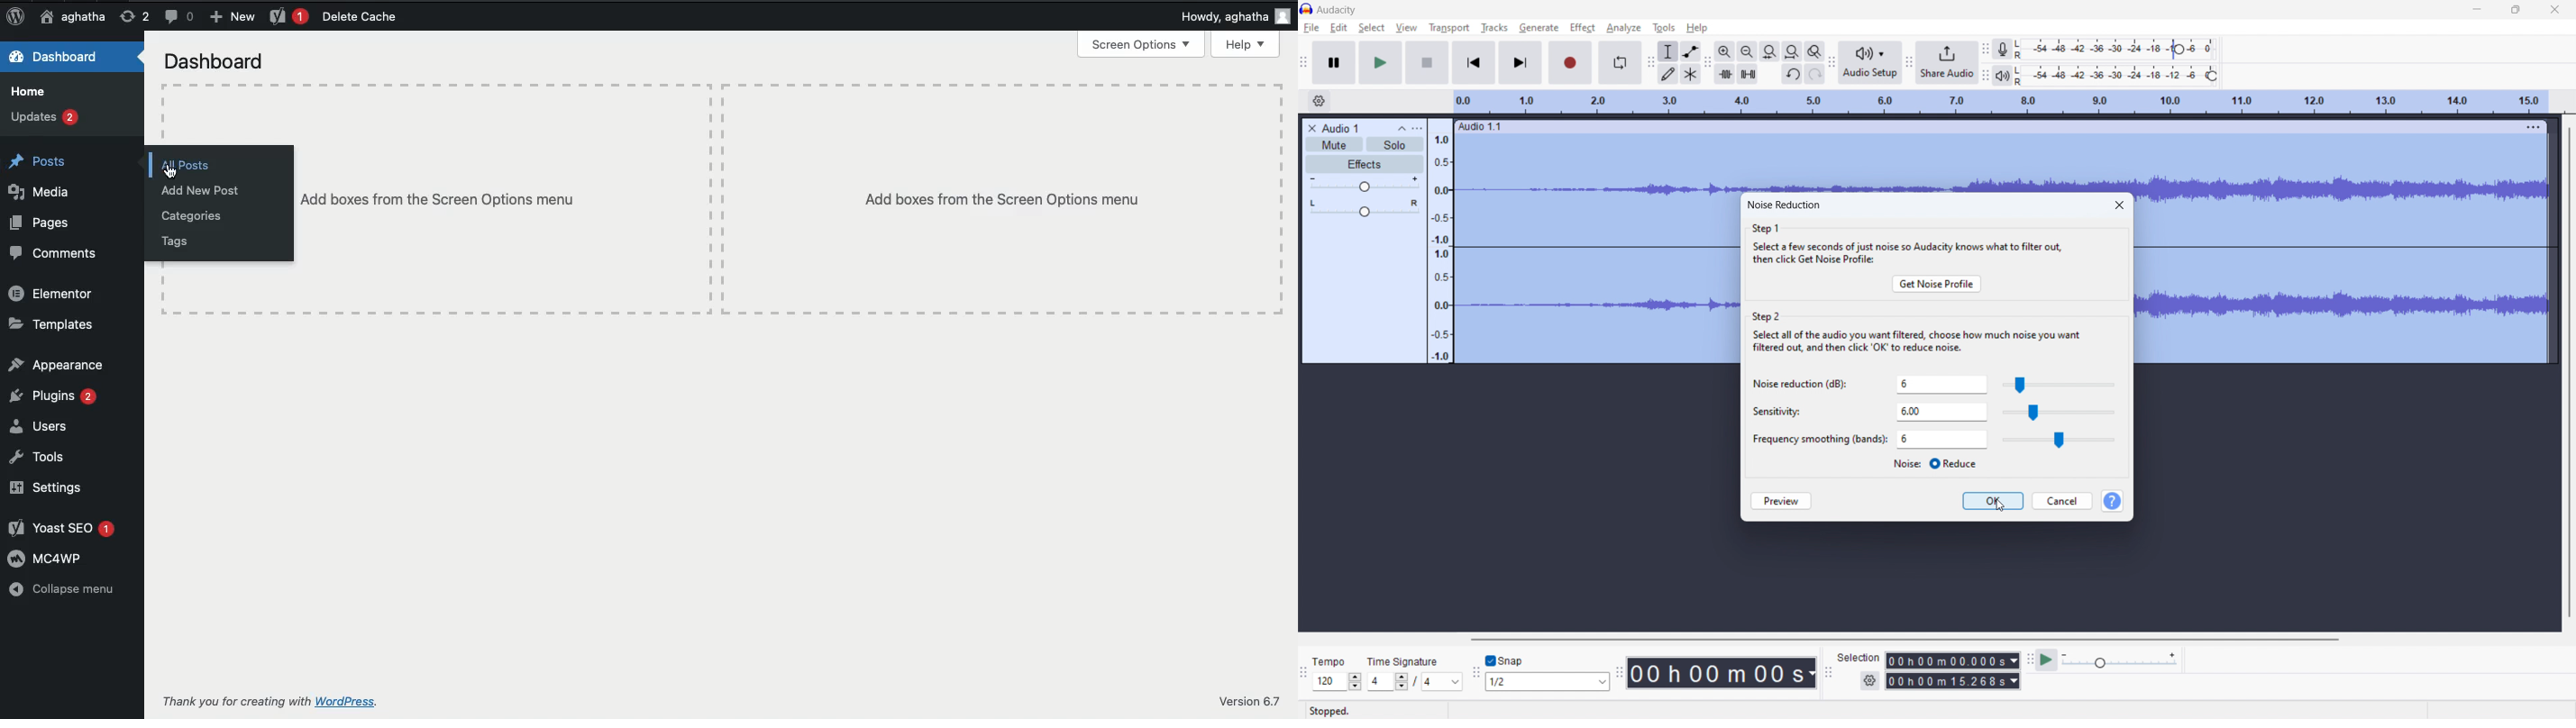  I want to click on recording meter, so click(2002, 50).